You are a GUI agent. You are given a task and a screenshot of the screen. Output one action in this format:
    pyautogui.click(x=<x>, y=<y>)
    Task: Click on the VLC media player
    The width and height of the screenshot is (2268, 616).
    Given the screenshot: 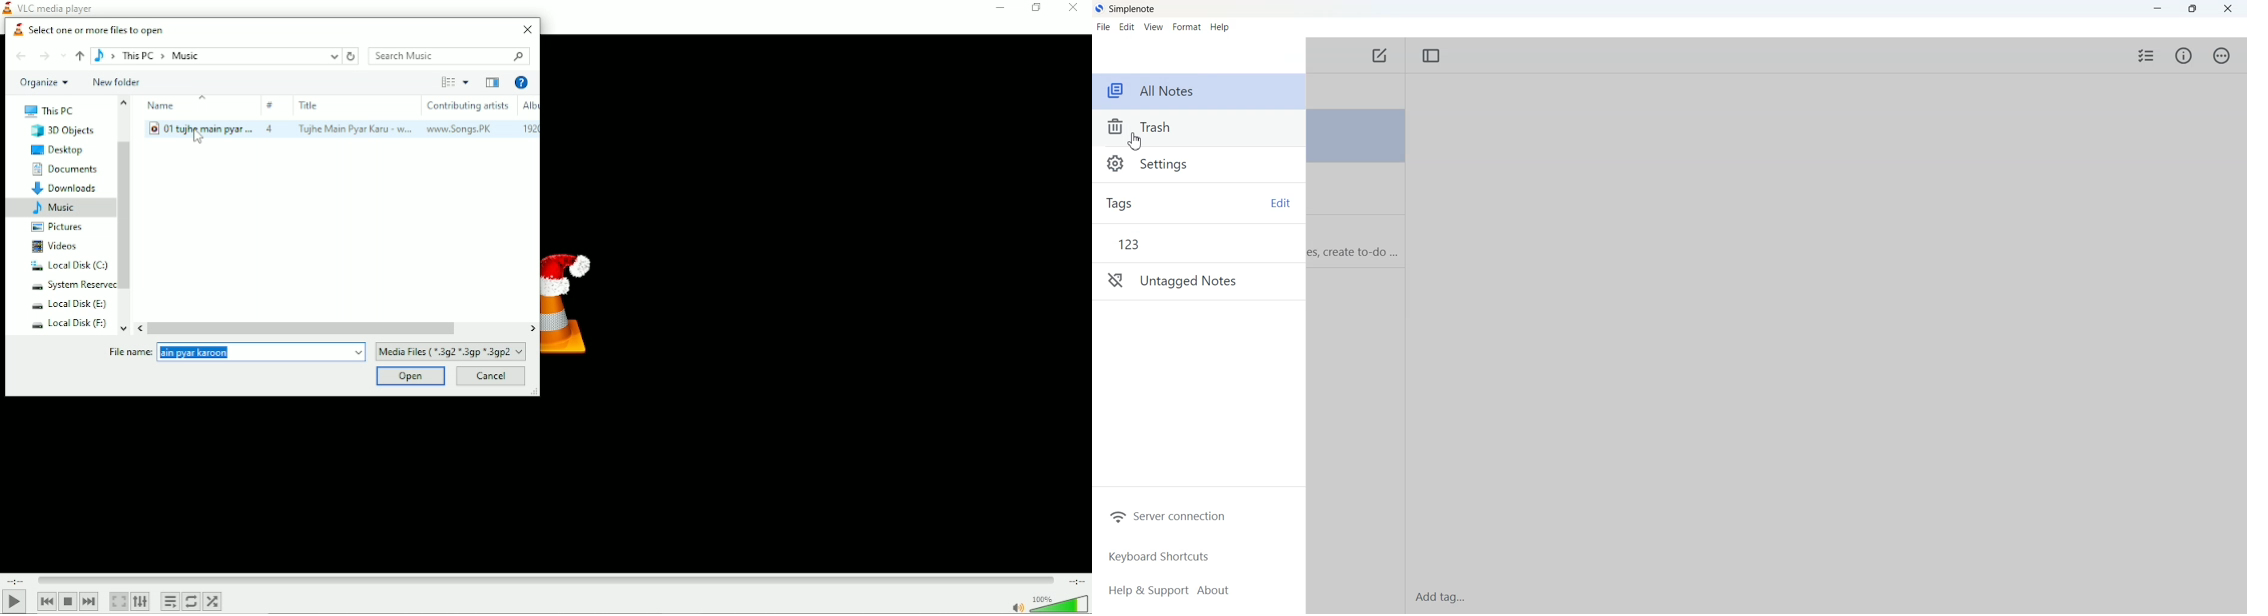 What is the action you would take?
    pyautogui.click(x=49, y=7)
    